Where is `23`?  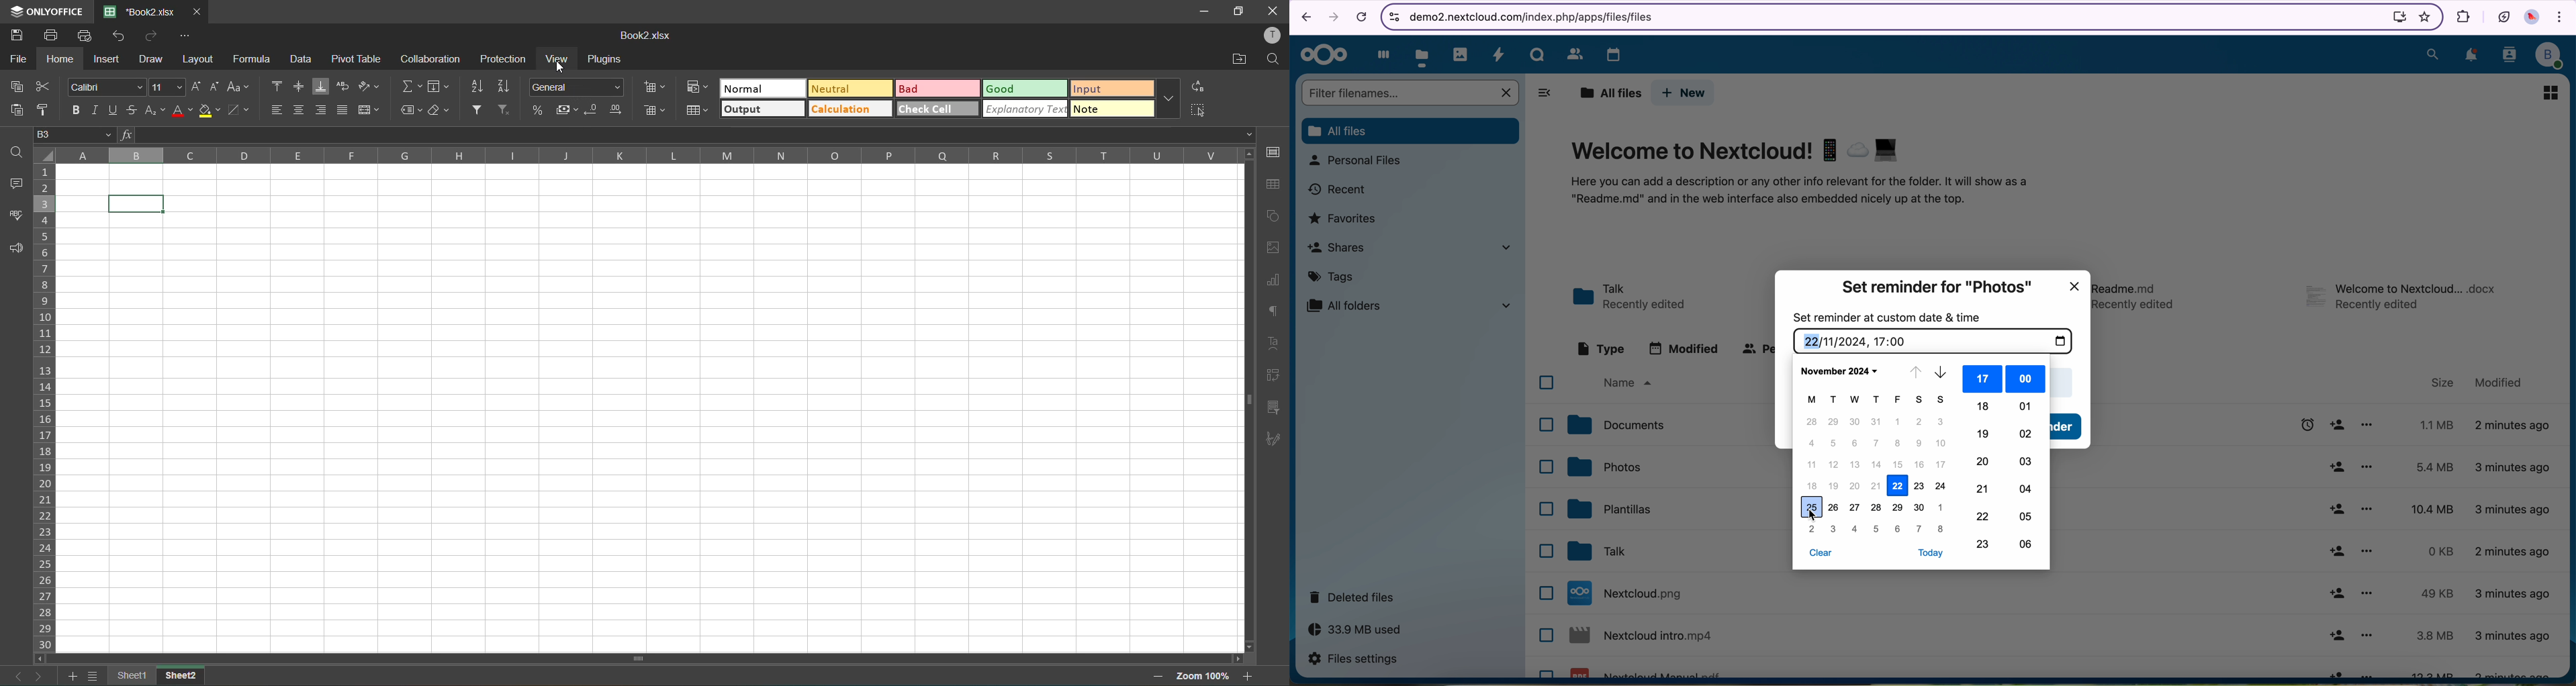 23 is located at coordinates (1919, 488).